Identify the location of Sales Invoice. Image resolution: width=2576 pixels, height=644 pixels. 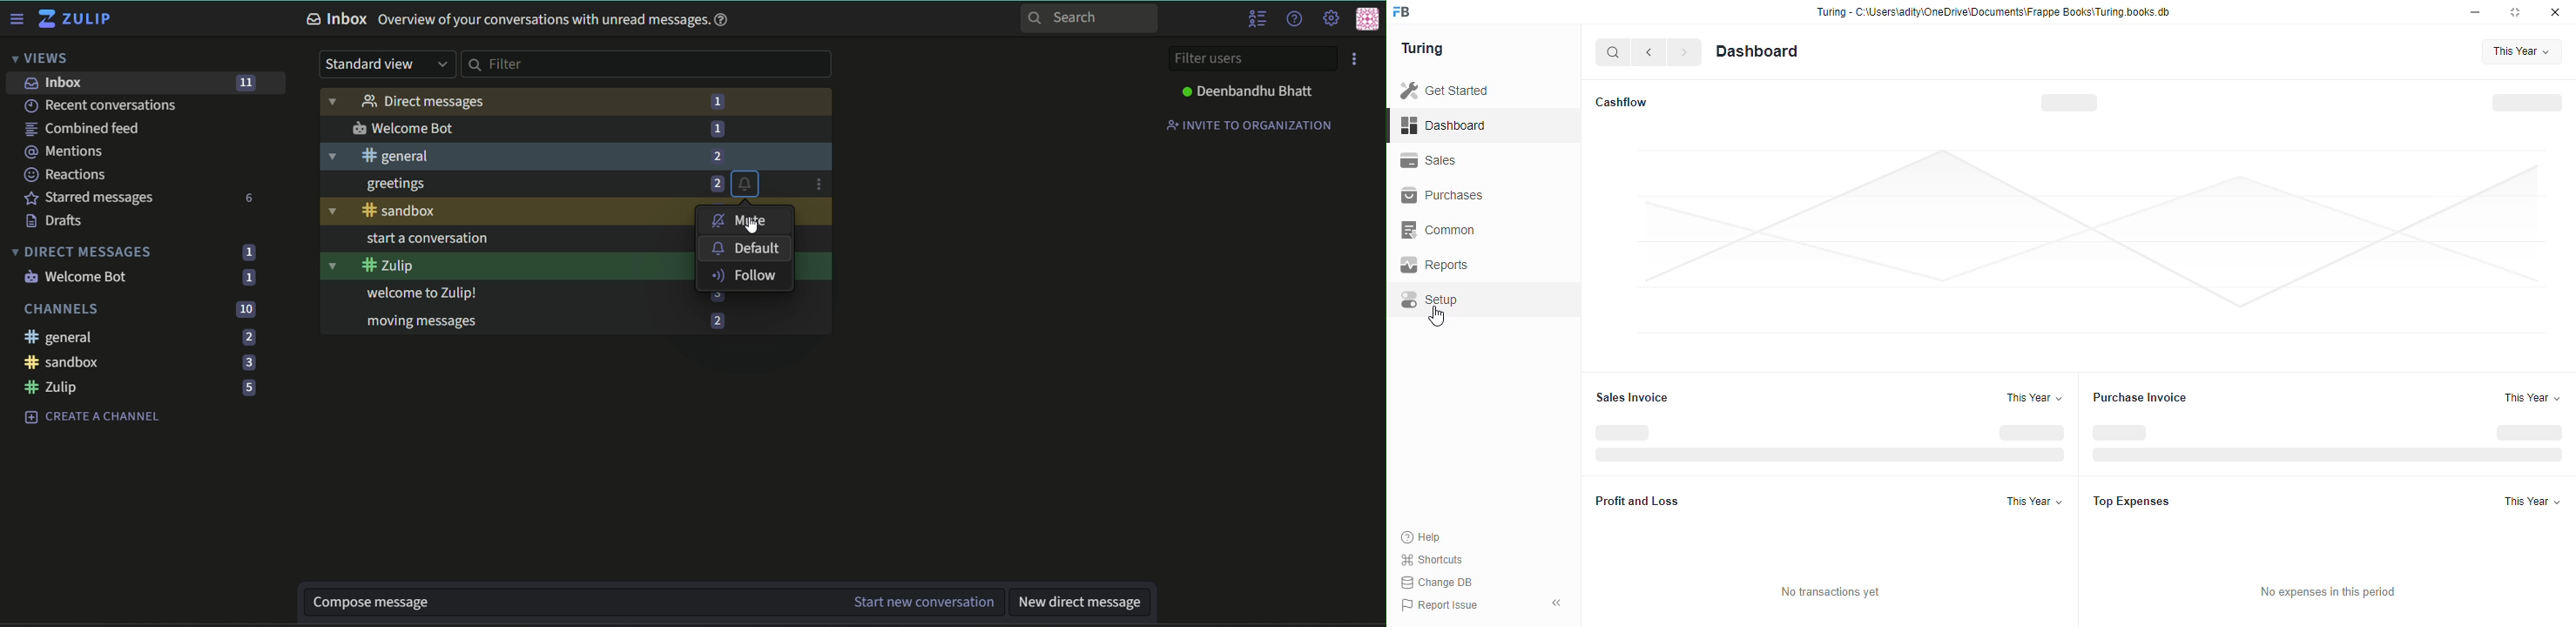
(1635, 400).